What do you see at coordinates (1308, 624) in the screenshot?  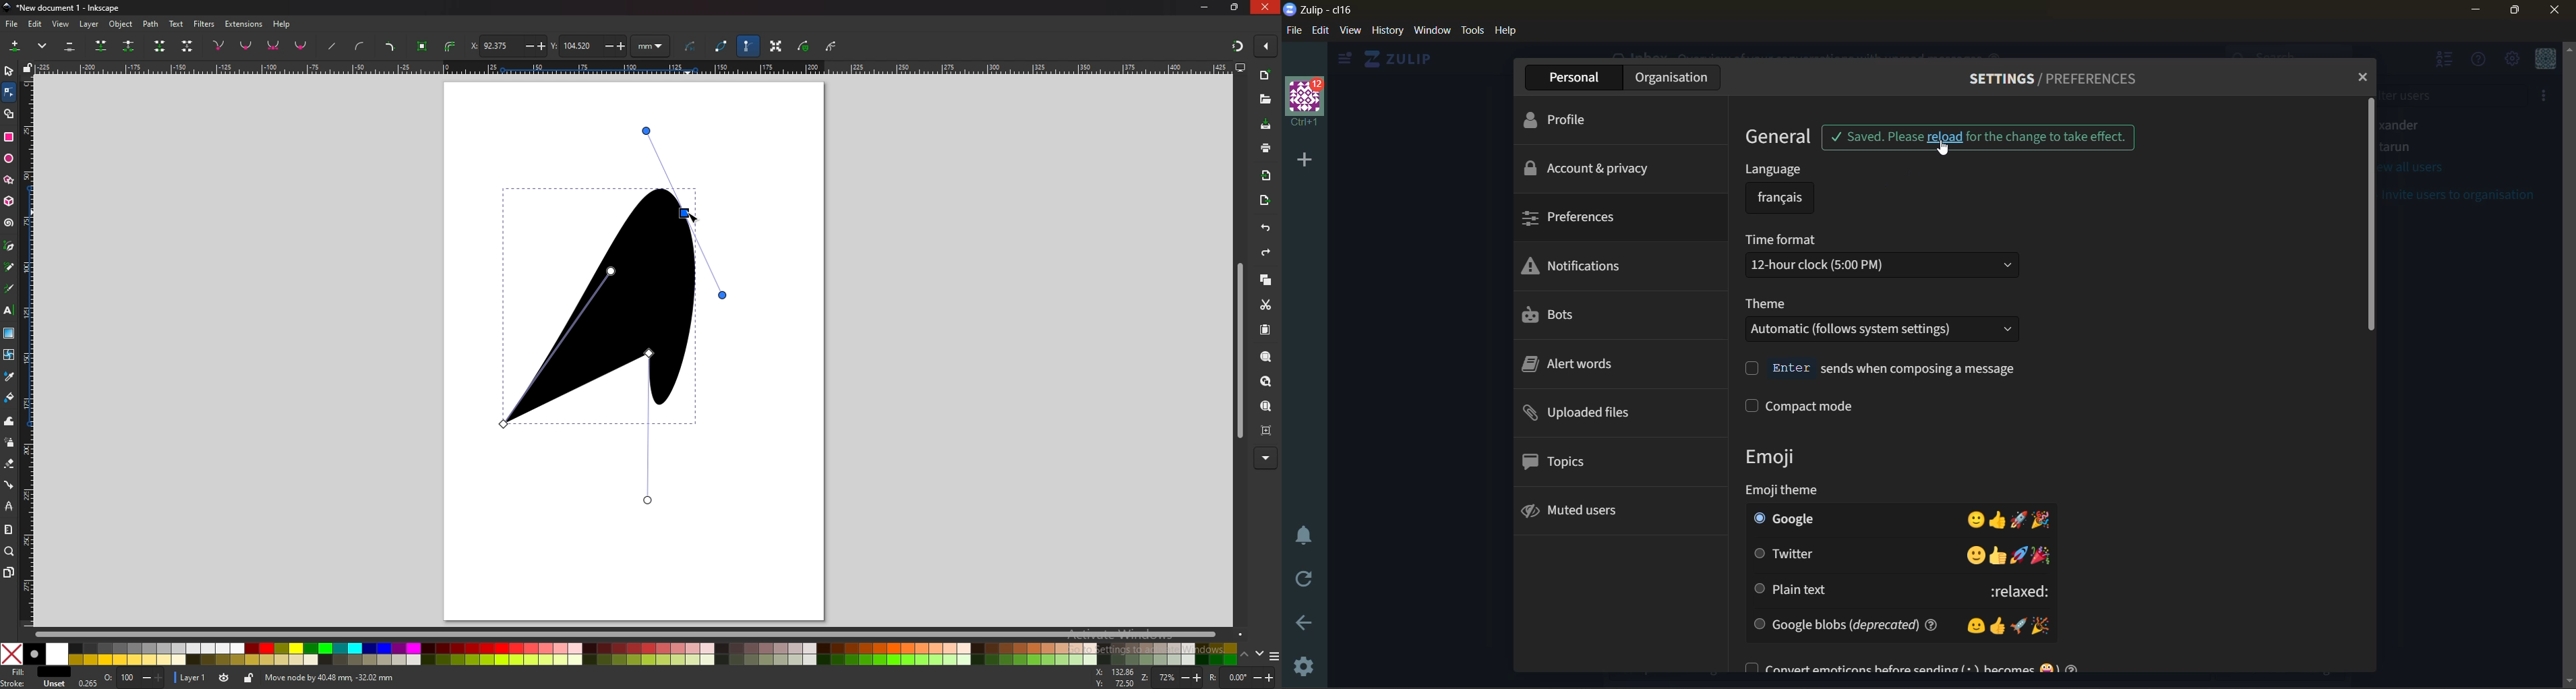 I see `go back` at bounding box center [1308, 624].